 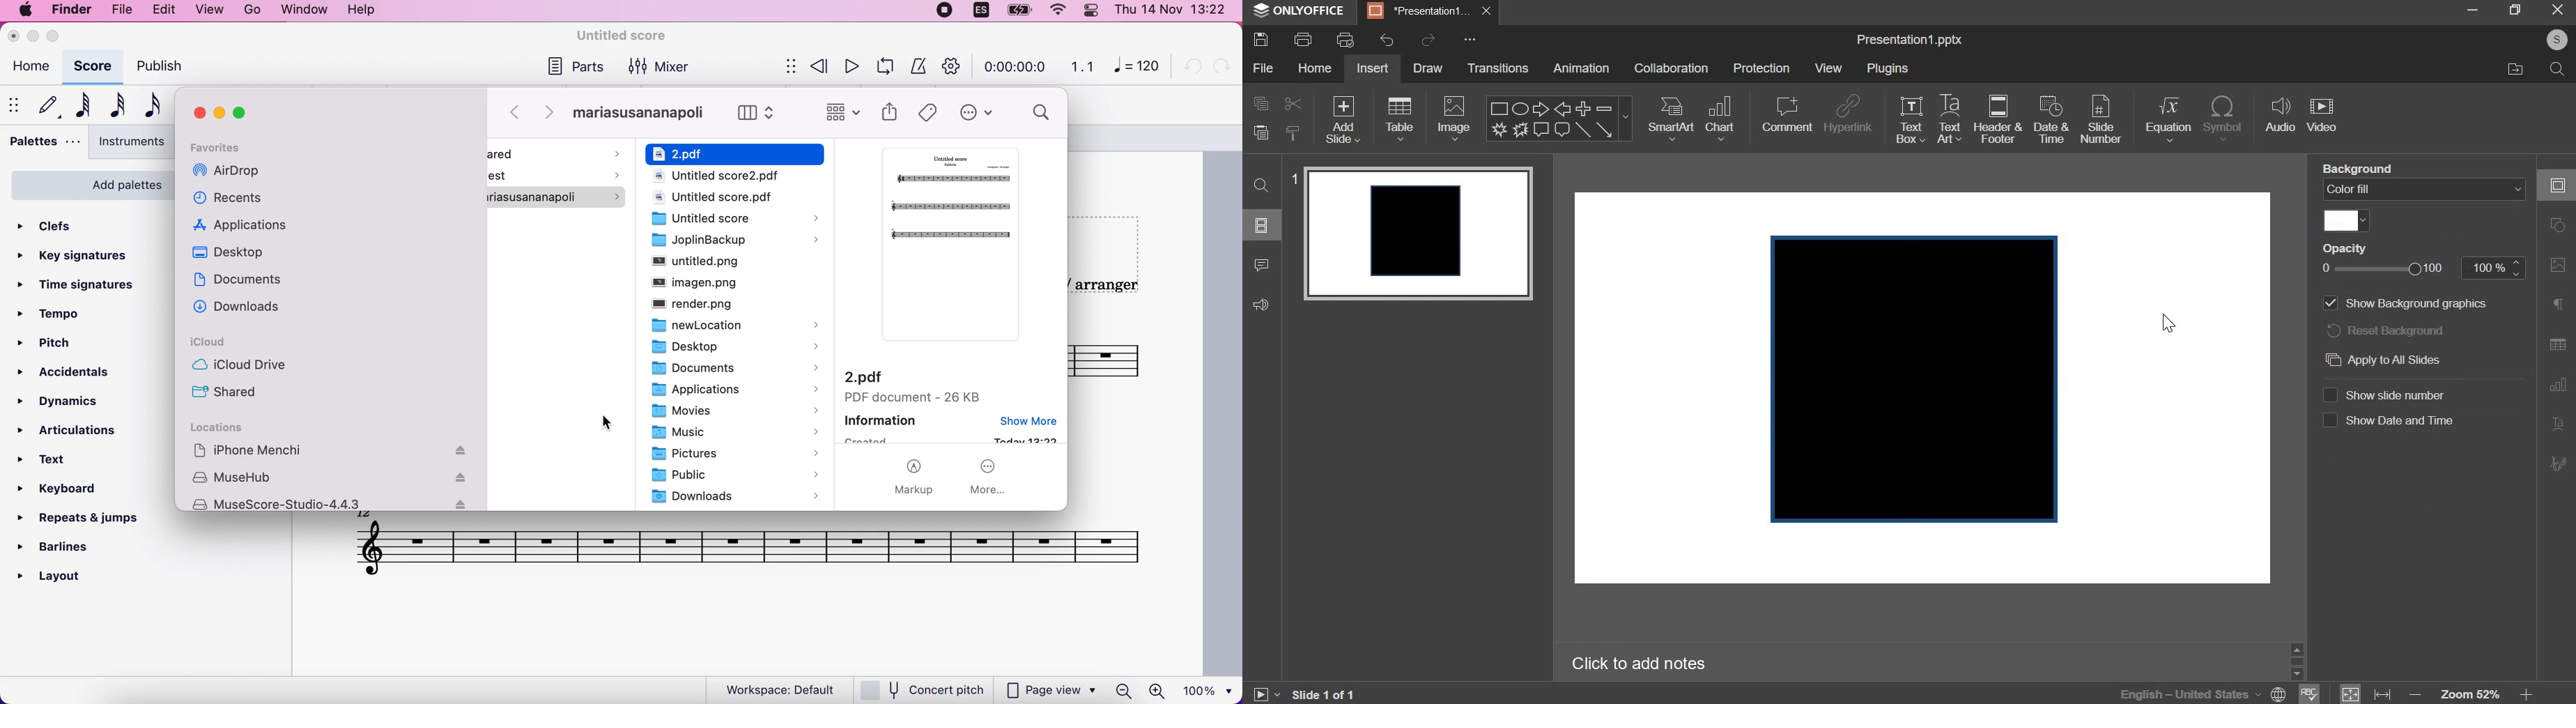 I want to click on icloud, so click(x=221, y=344).